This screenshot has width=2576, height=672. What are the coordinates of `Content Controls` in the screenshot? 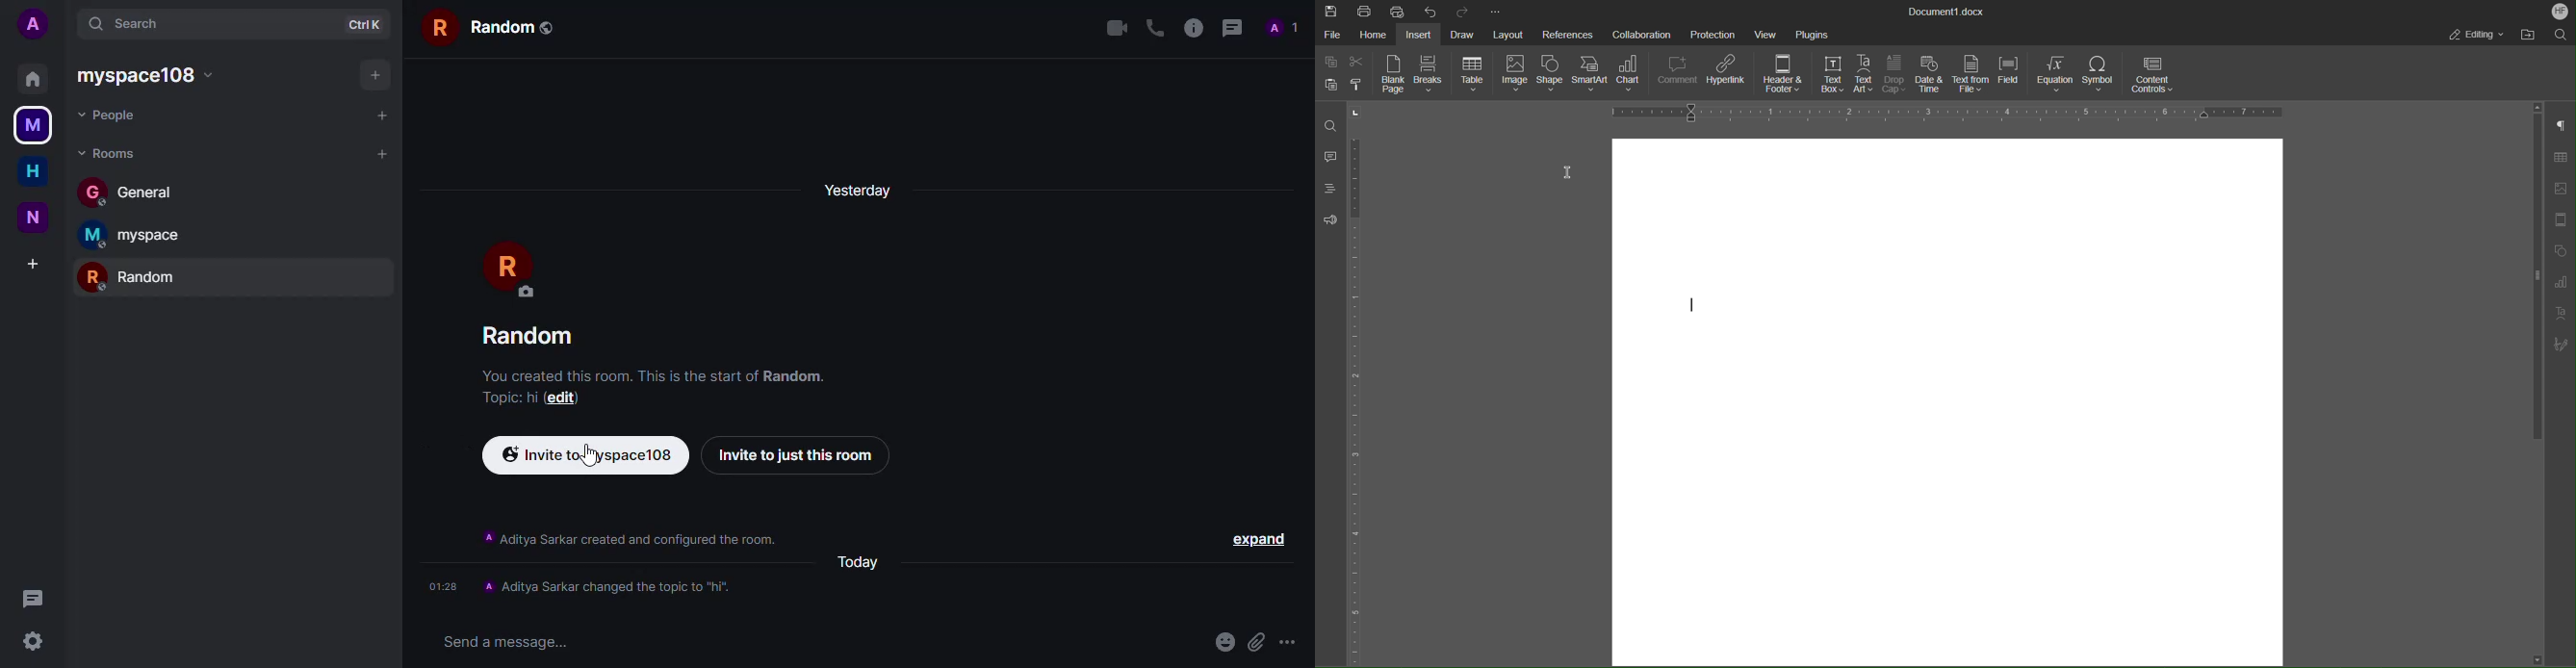 It's located at (2154, 74).